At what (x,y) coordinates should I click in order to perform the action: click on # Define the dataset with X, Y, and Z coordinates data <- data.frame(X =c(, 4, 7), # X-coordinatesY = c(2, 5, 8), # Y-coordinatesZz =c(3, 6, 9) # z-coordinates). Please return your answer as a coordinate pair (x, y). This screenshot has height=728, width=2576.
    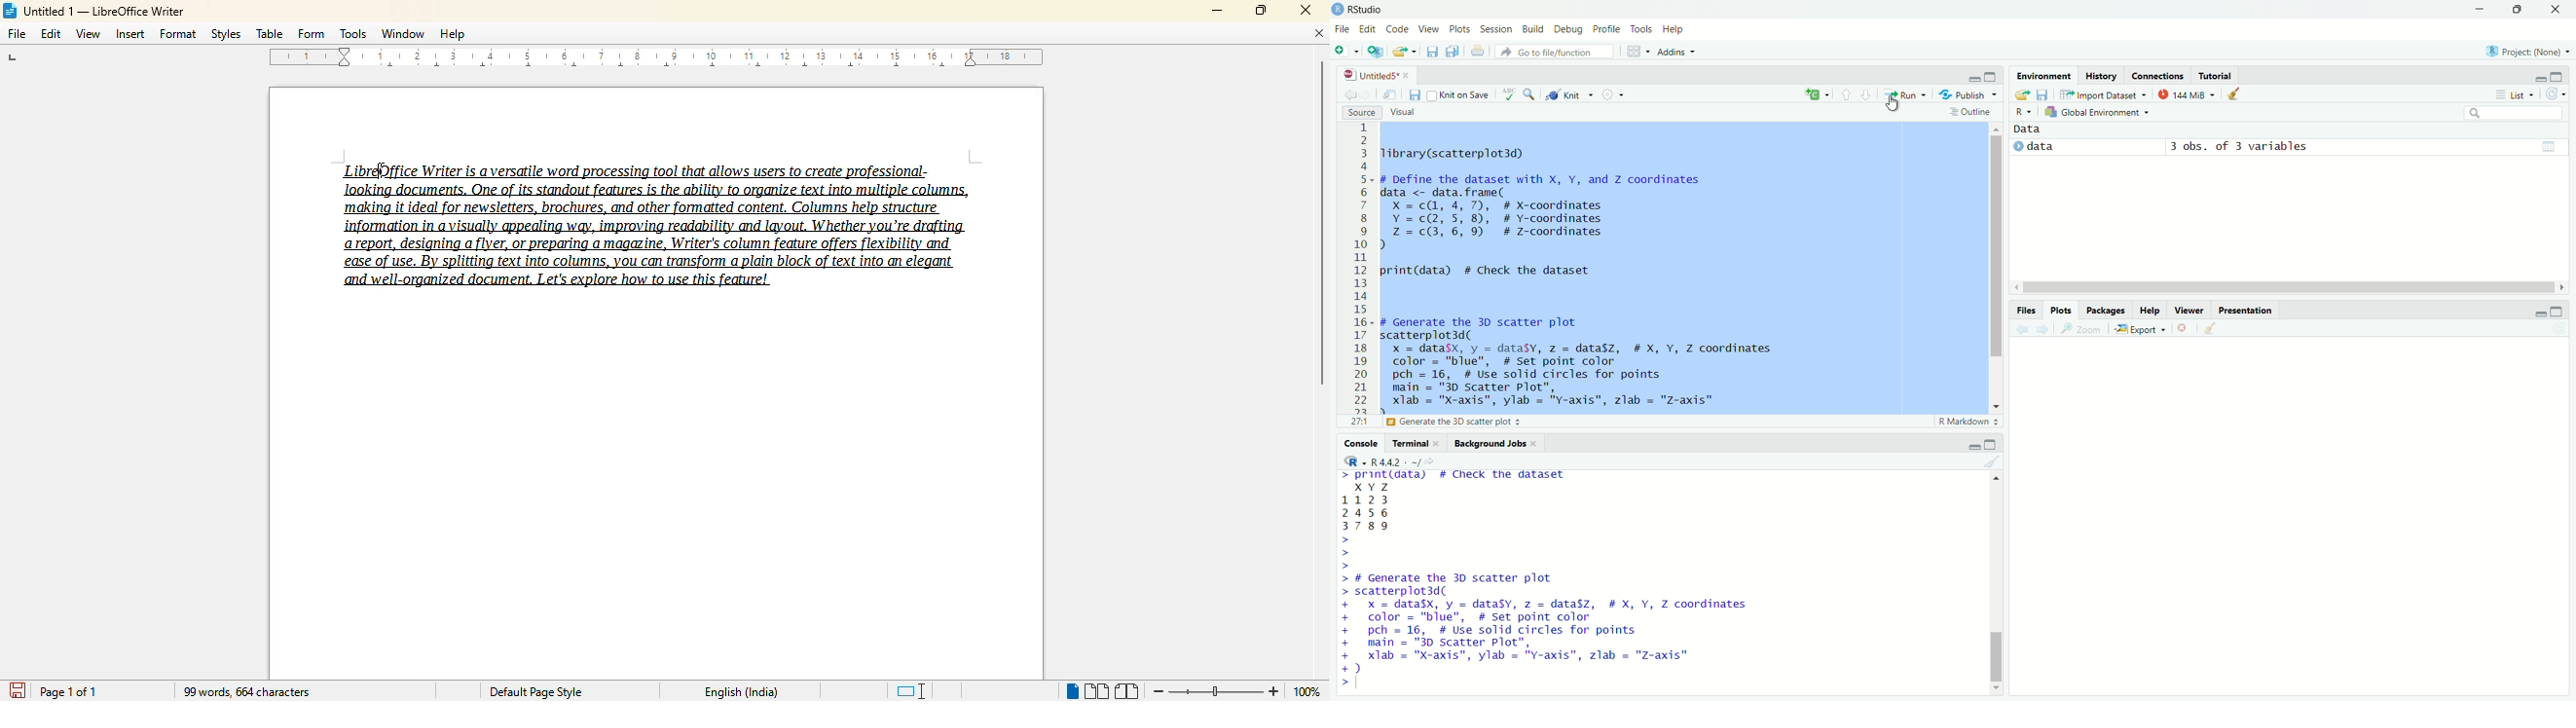
    Looking at the image, I should click on (1549, 212).